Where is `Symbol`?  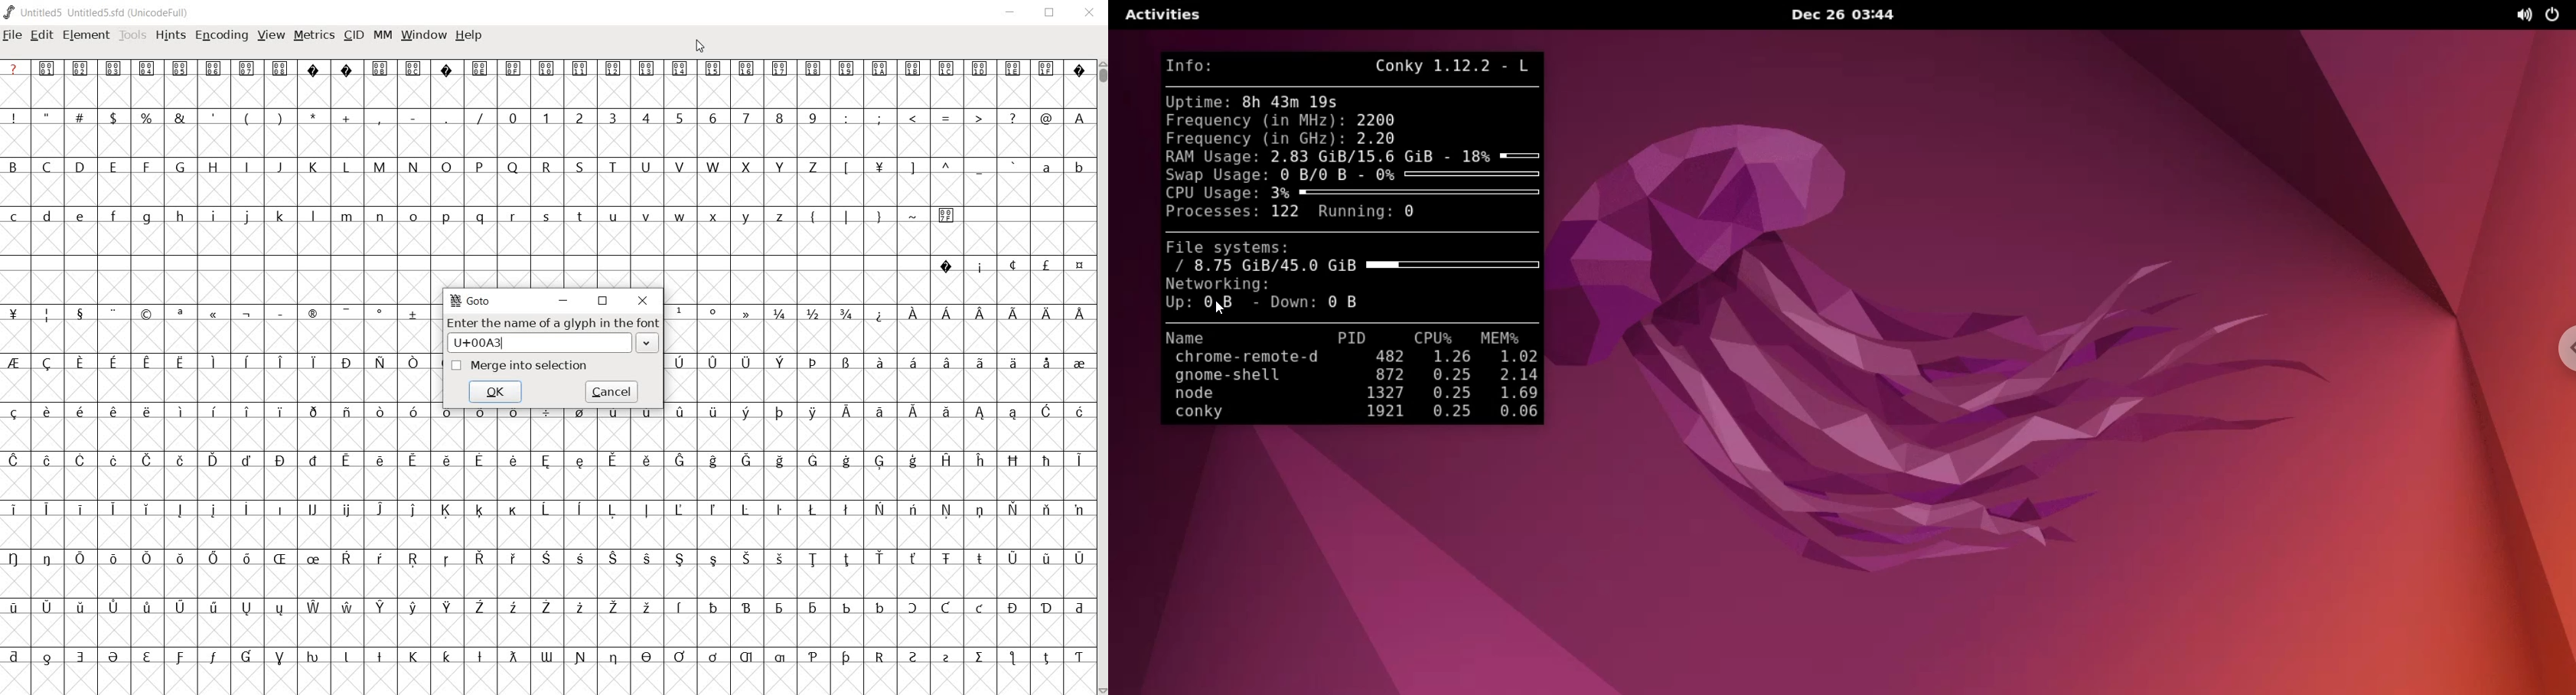 Symbol is located at coordinates (113, 364).